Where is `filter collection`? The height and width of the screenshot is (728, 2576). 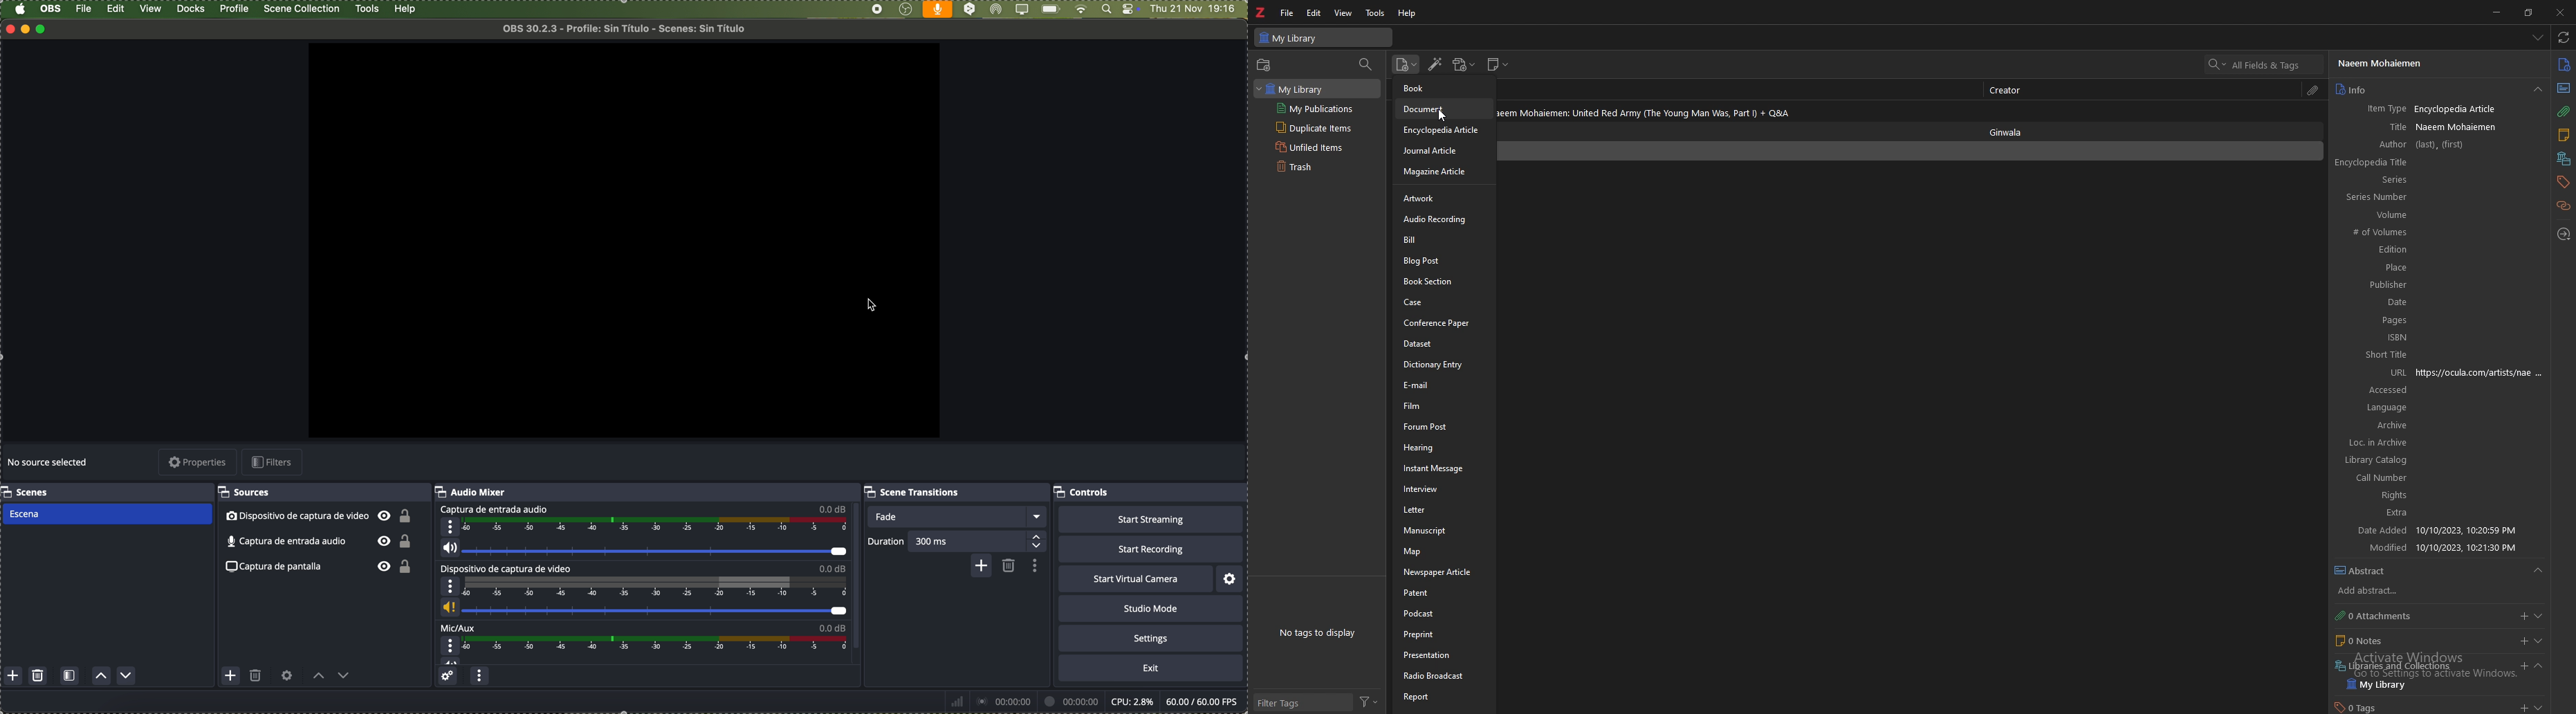 filter collection is located at coordinates (1366, 66).